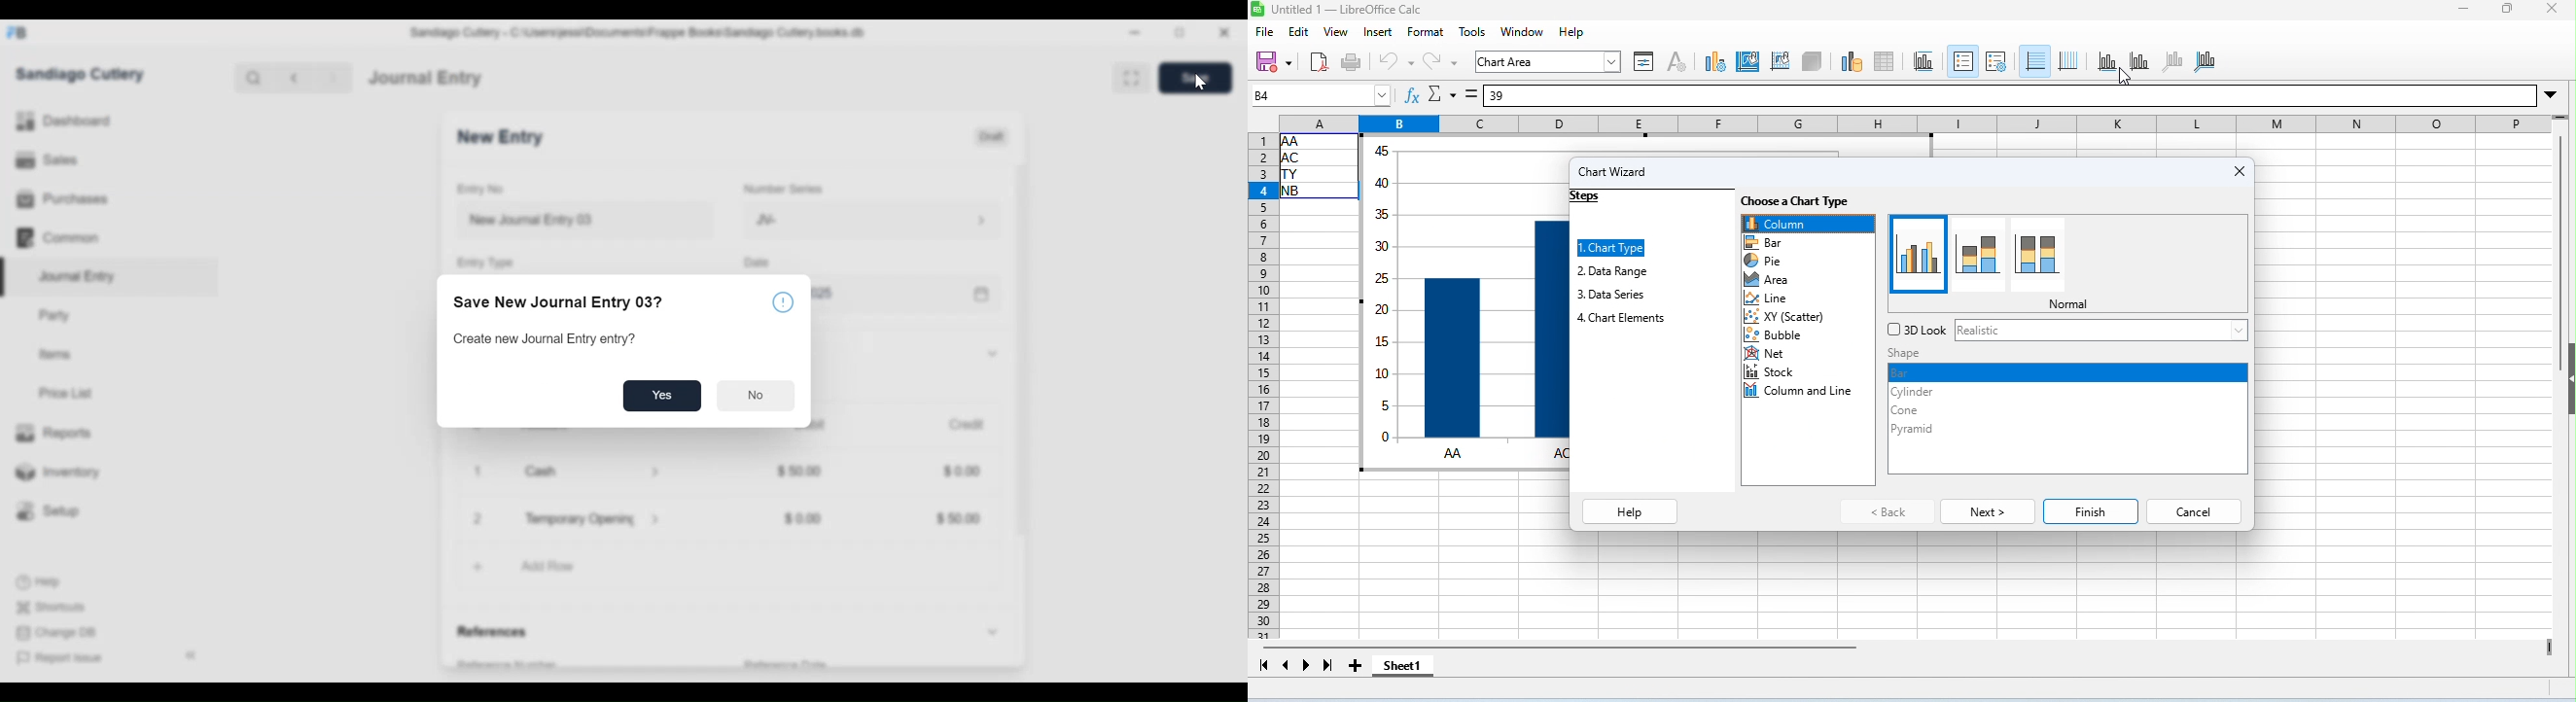 The image size is (2576, 728). What do you see at coordinates (2207, 61) in the screenshot?
I see `all axis` at bounding box center [2207, 61].